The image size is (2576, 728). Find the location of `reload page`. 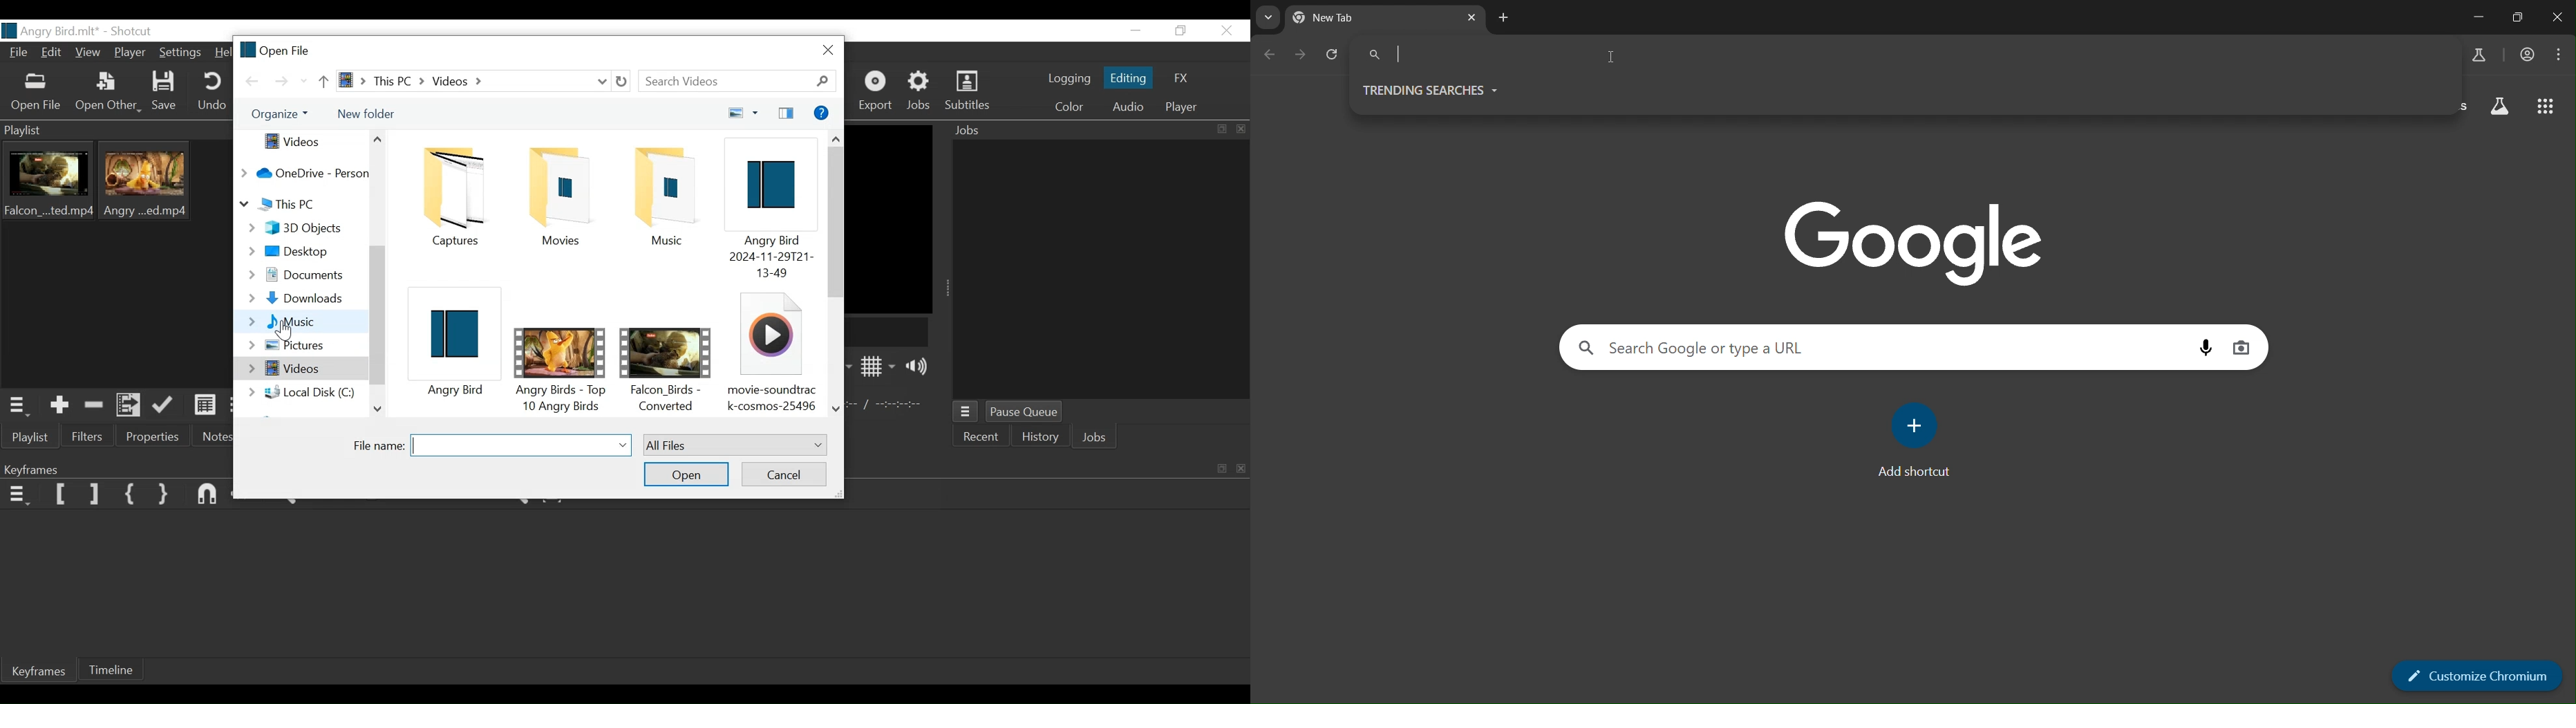

reload page is located at coordinates (1334, 53).